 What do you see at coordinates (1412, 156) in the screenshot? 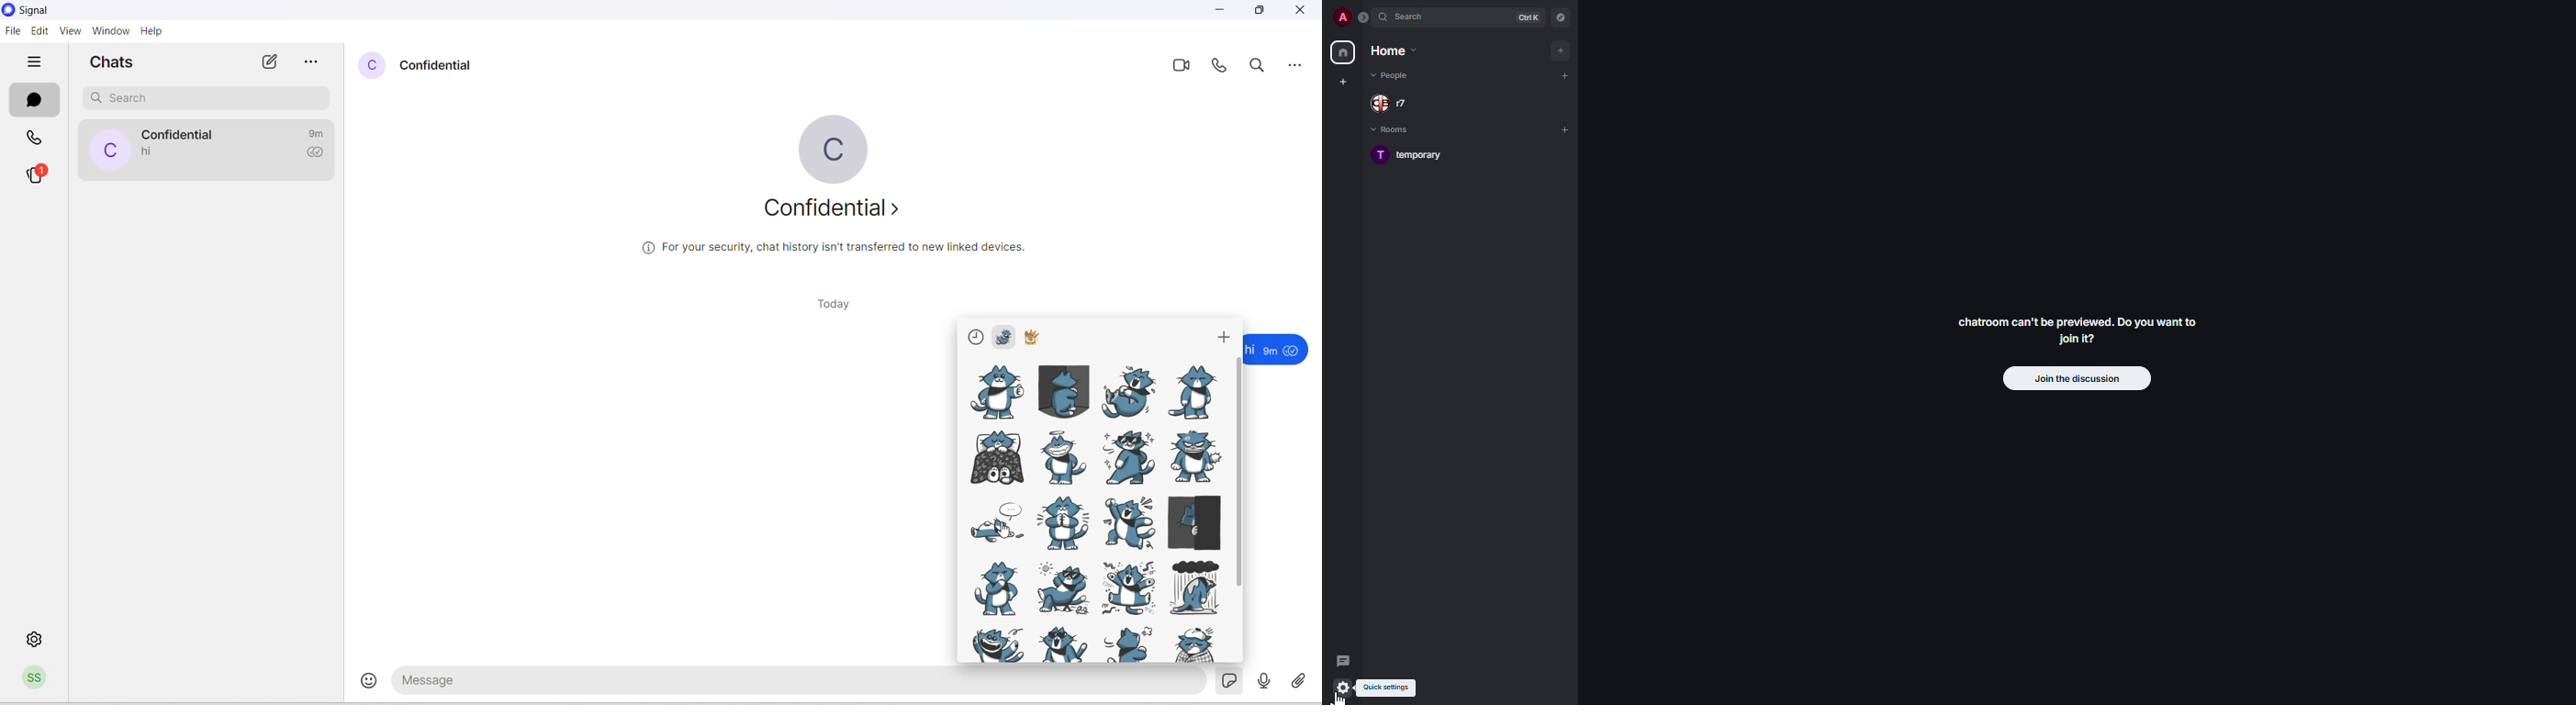
I see `room` at bounding box center [1412, 156].